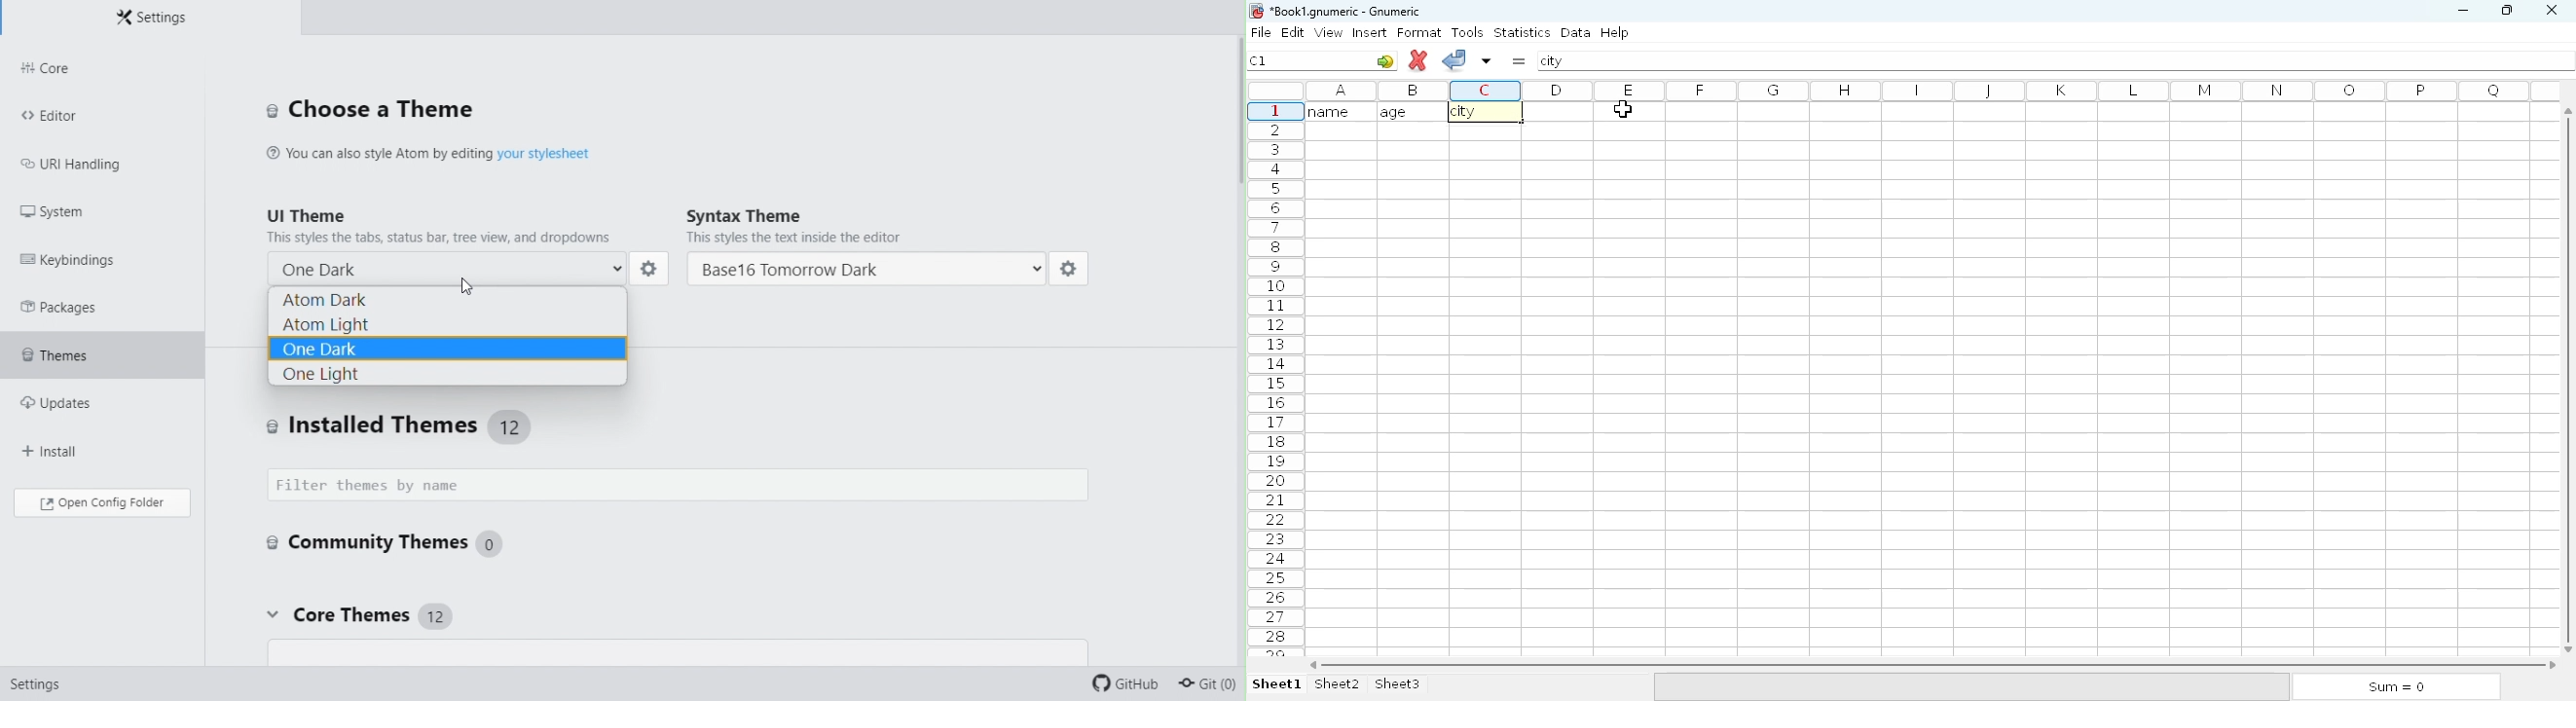  What do you see at coordinates (90, 396) in the screenshot?
I see `updates` at bounding box center [90, 396].